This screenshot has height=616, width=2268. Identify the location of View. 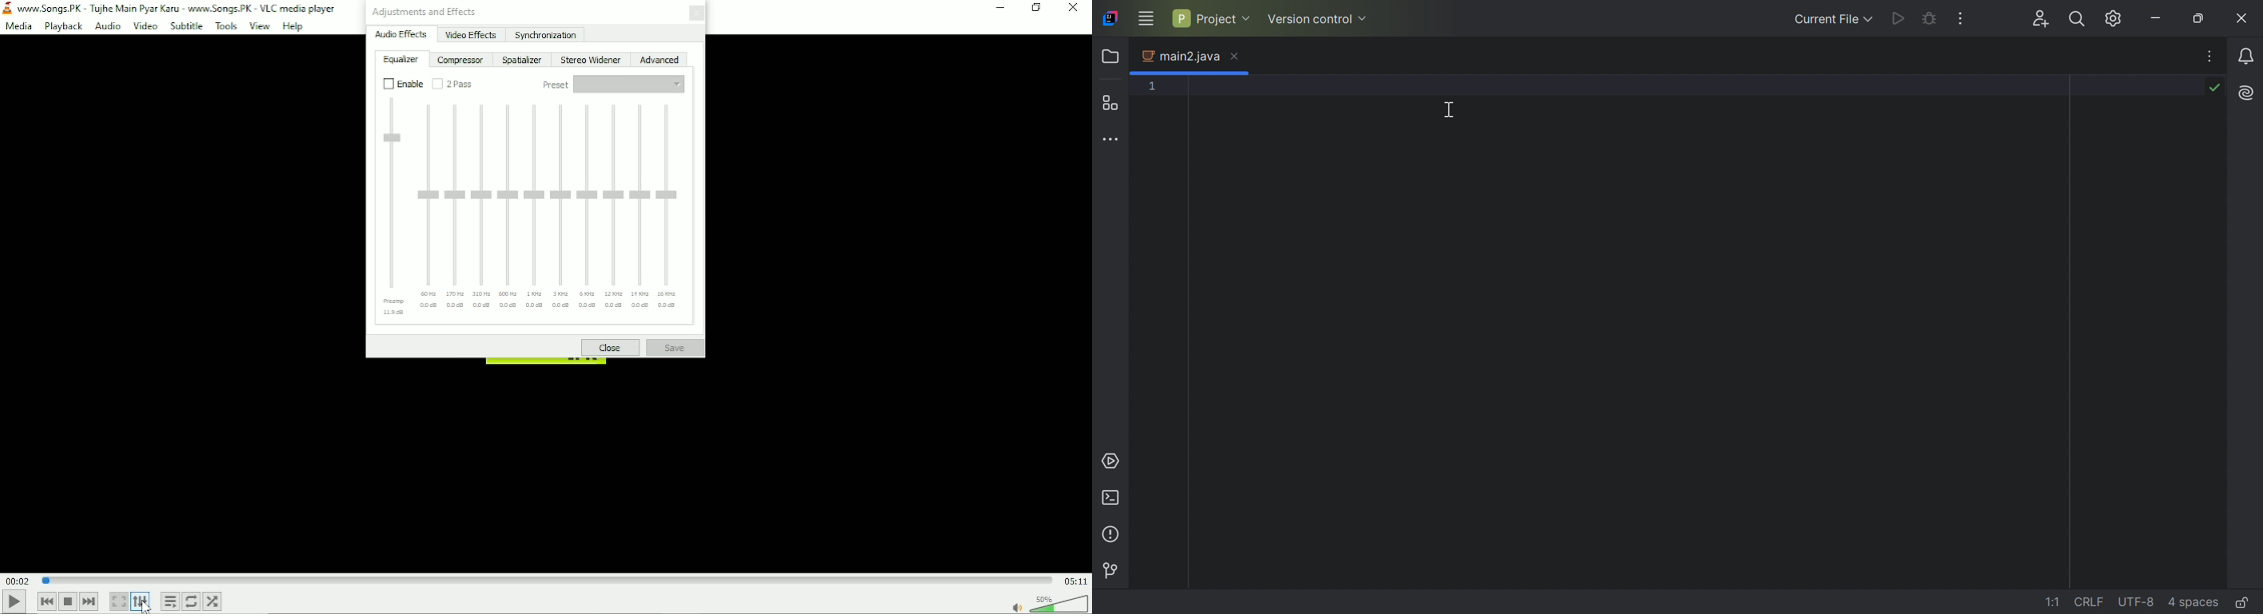
(257, 26).